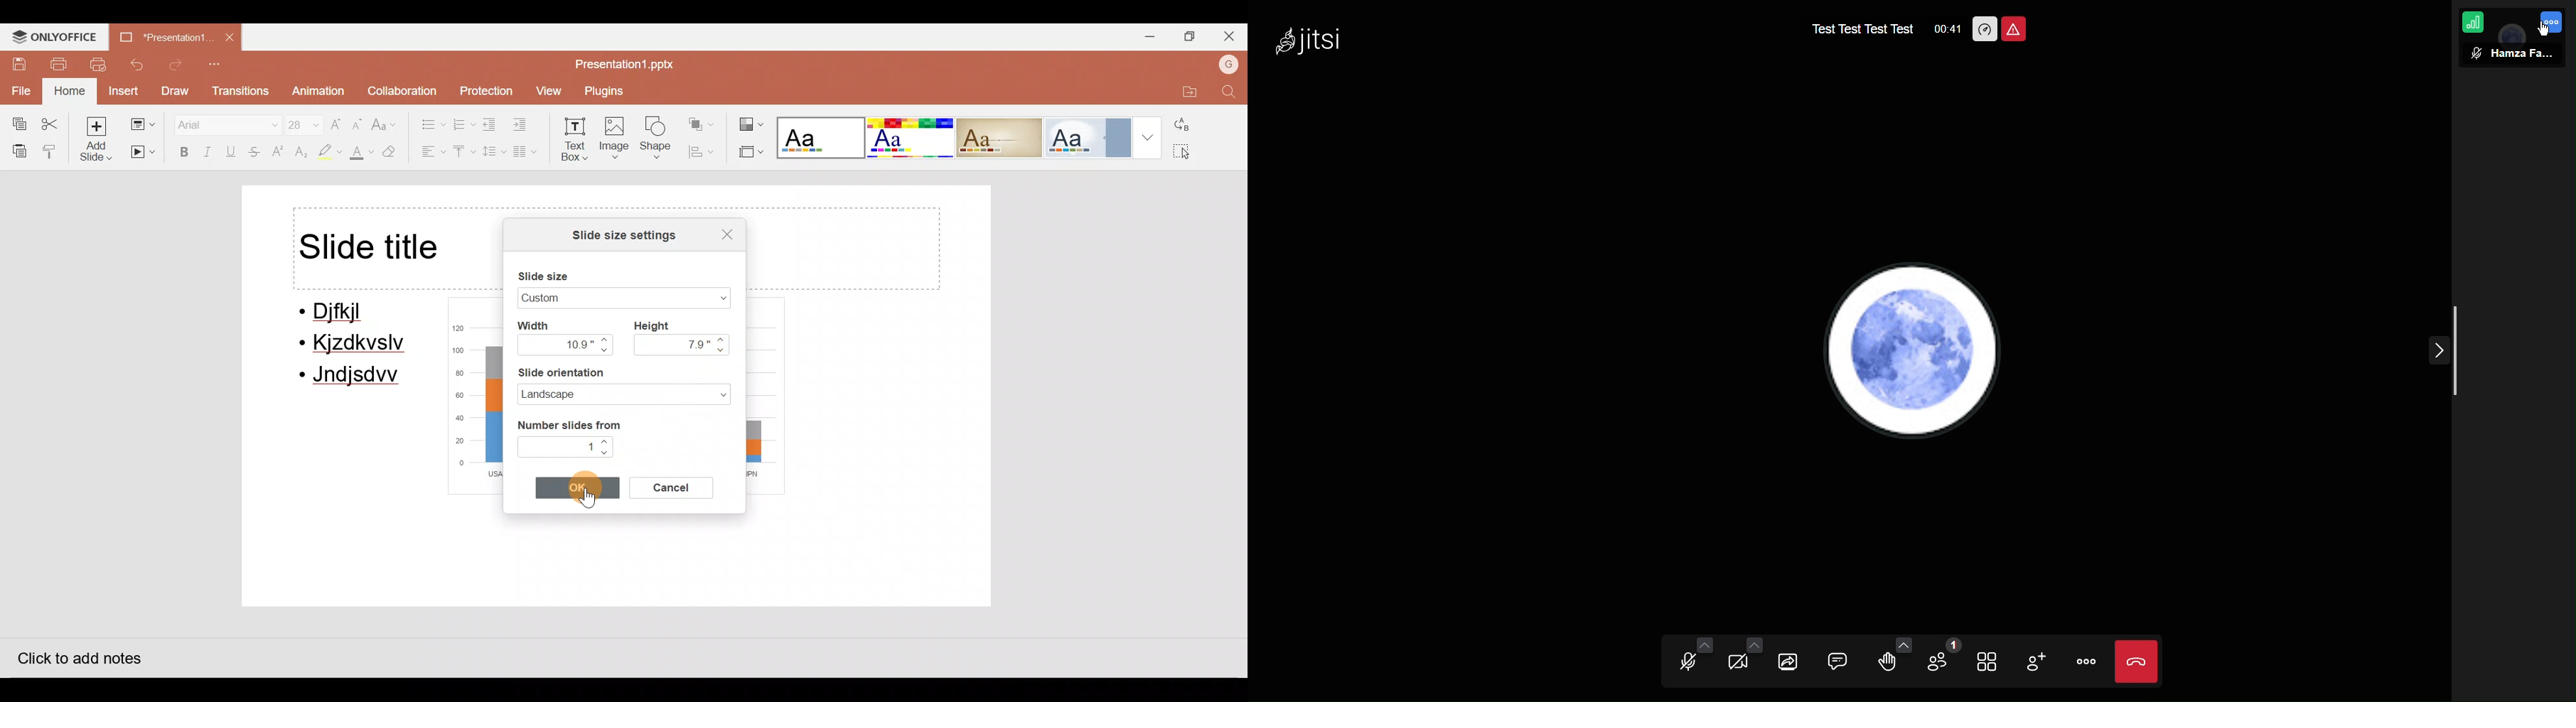 The image size is (2576, 728). What do you see at coordinates (1185, 89) in the screenshot?
I see `Open file location` at bounding box center [1185, 89].